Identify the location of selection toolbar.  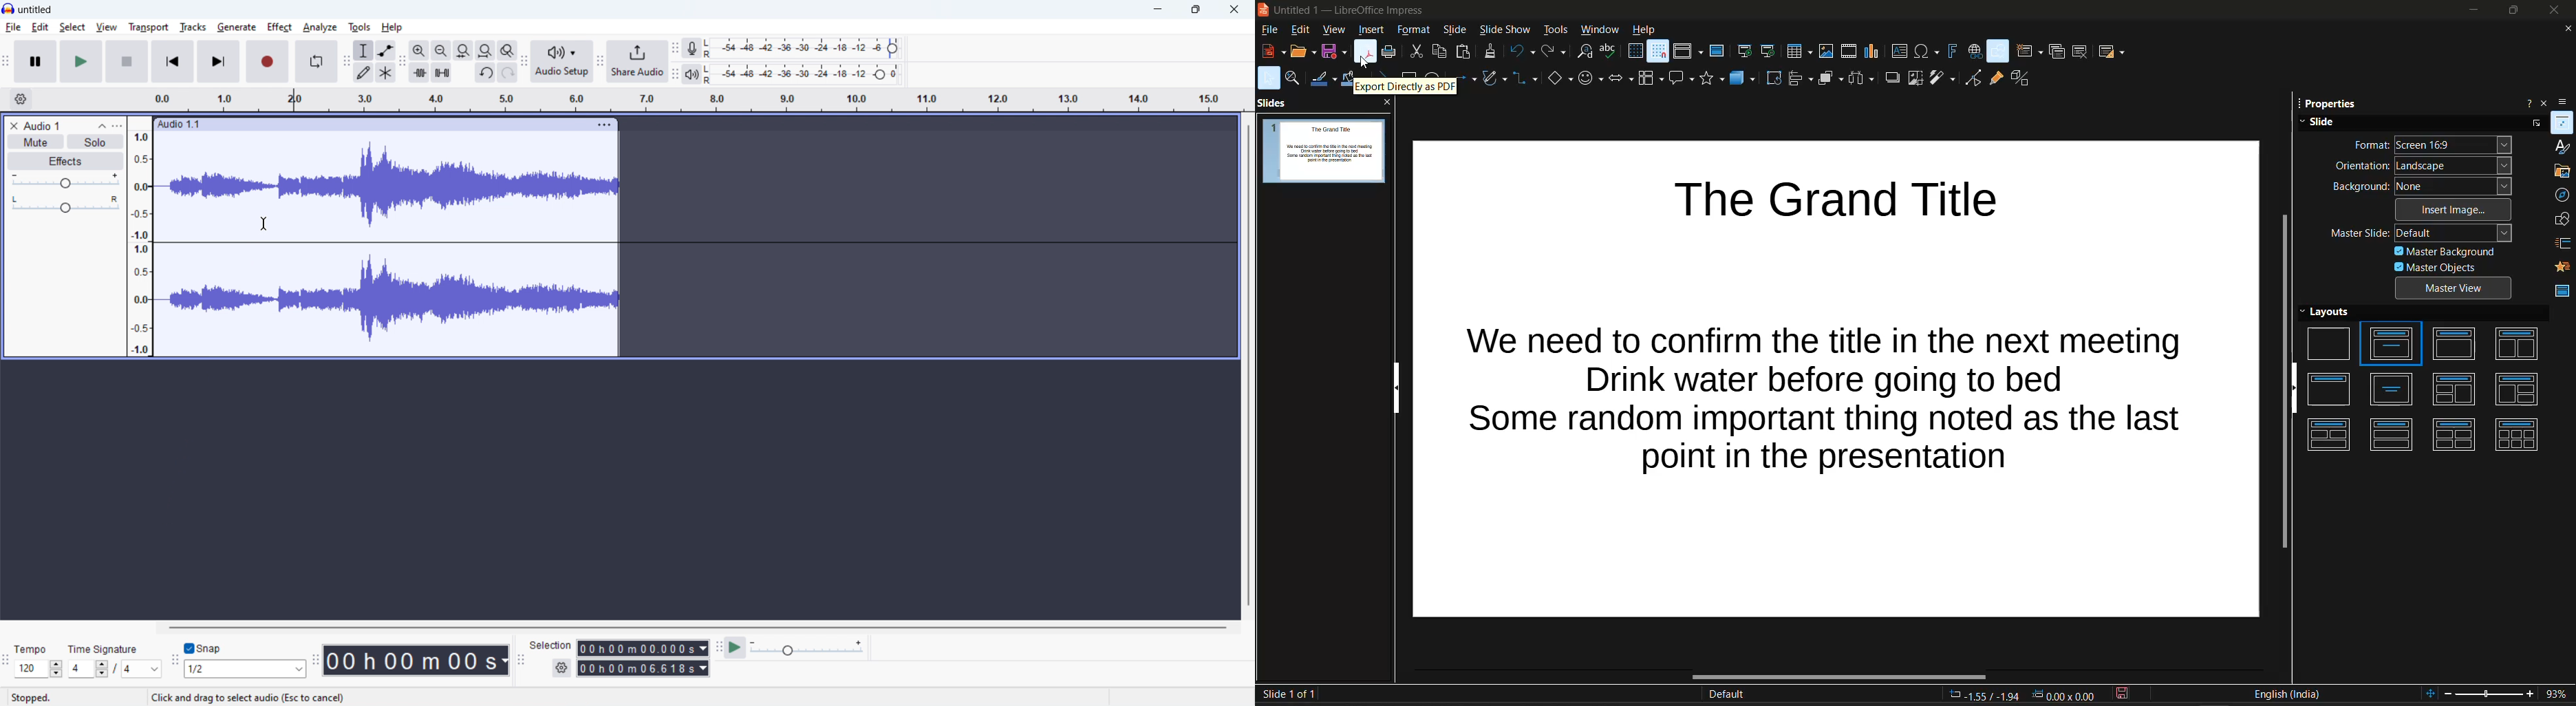
(520, 662).